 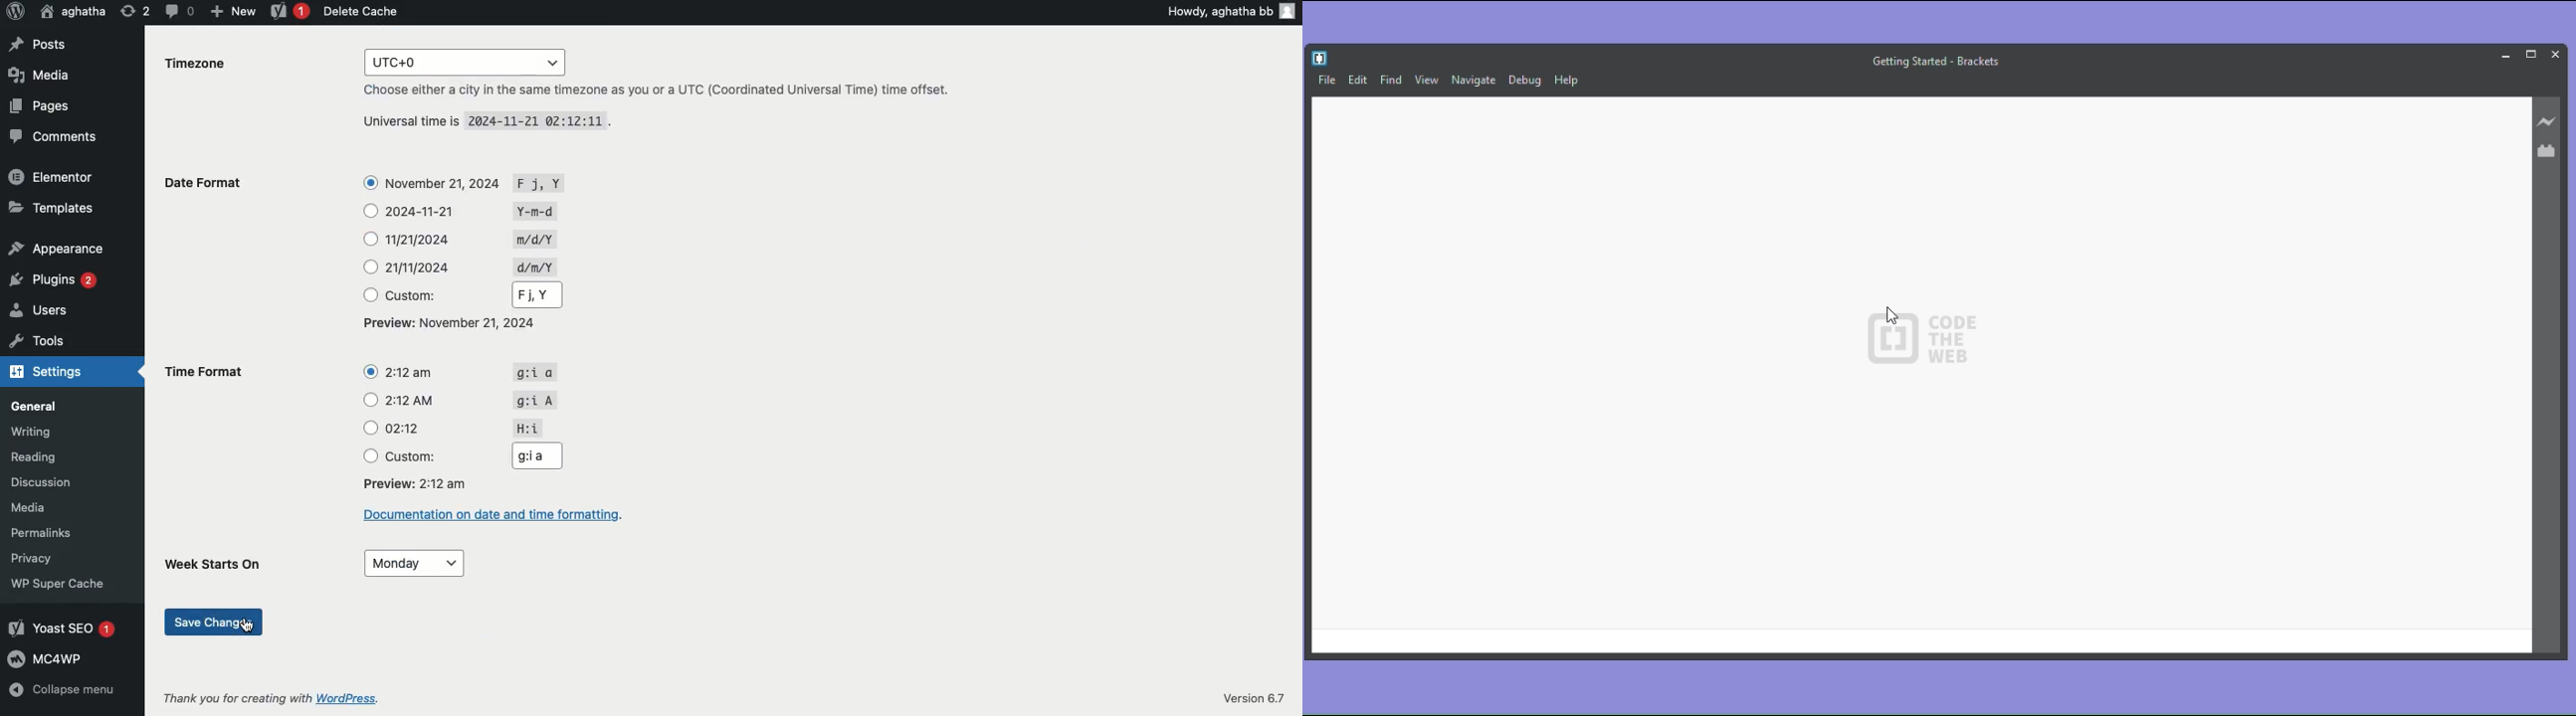 I want to click on Users, so click(x=45, y=309).